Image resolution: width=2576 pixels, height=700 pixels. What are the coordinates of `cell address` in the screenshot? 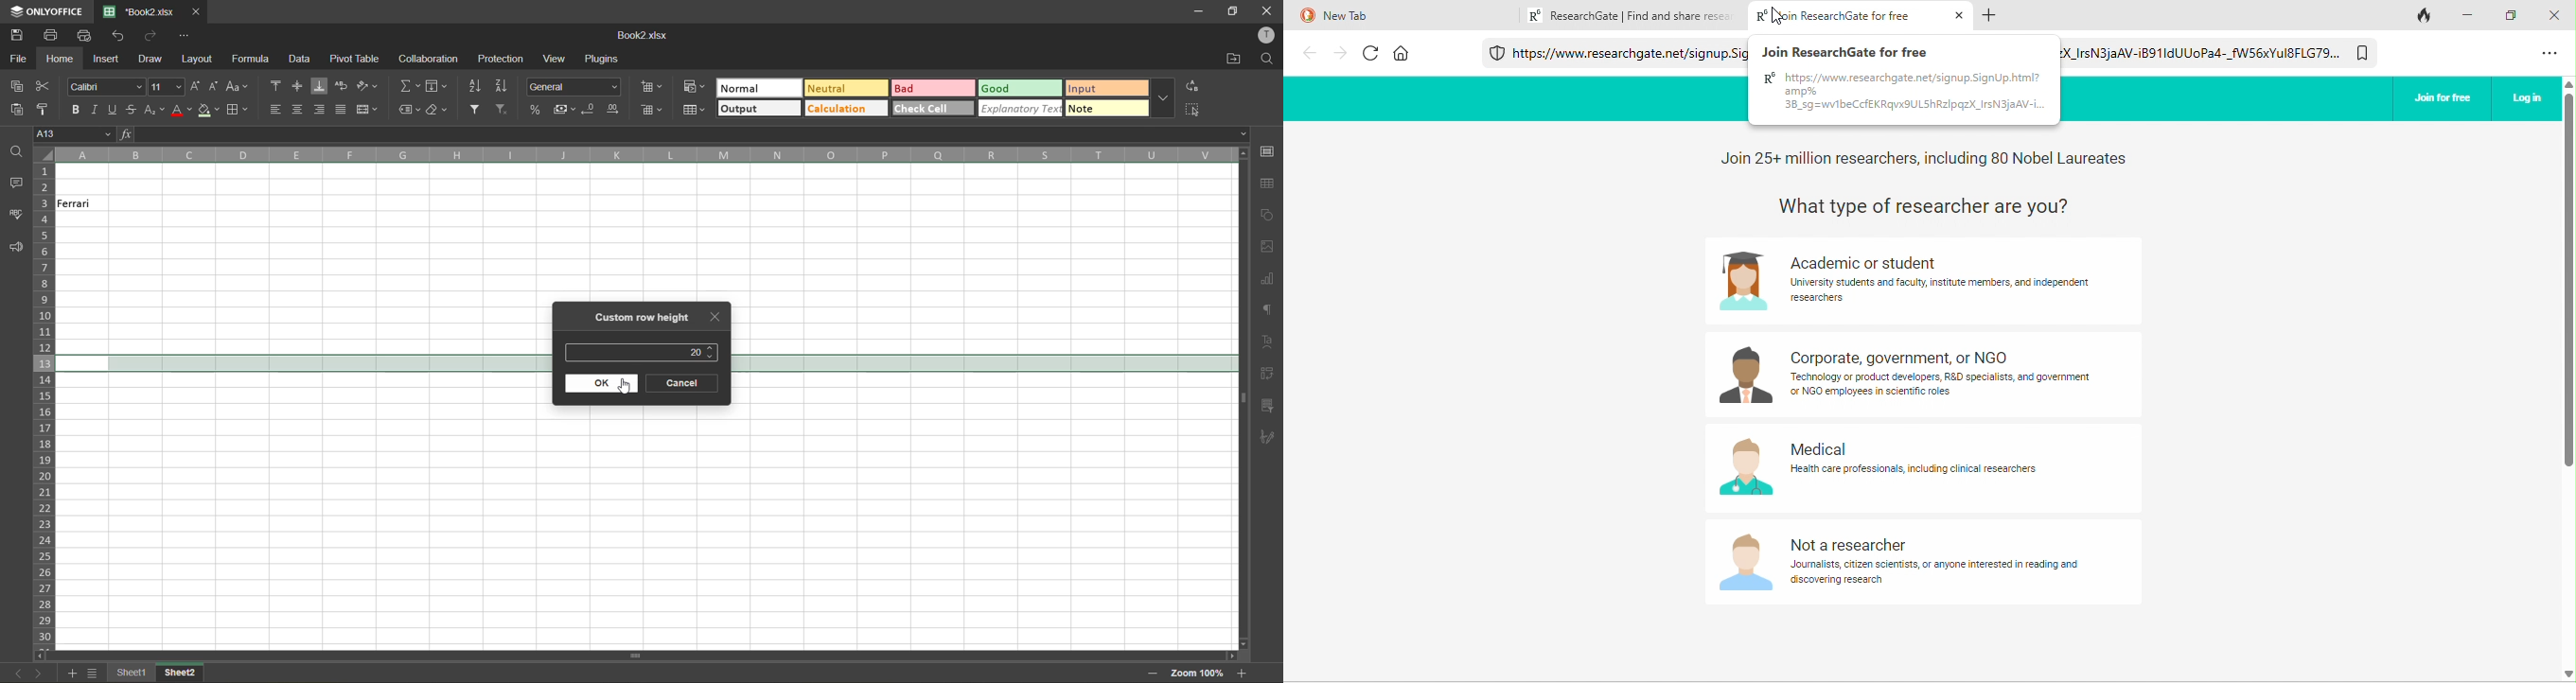 It's located at (74, 135).